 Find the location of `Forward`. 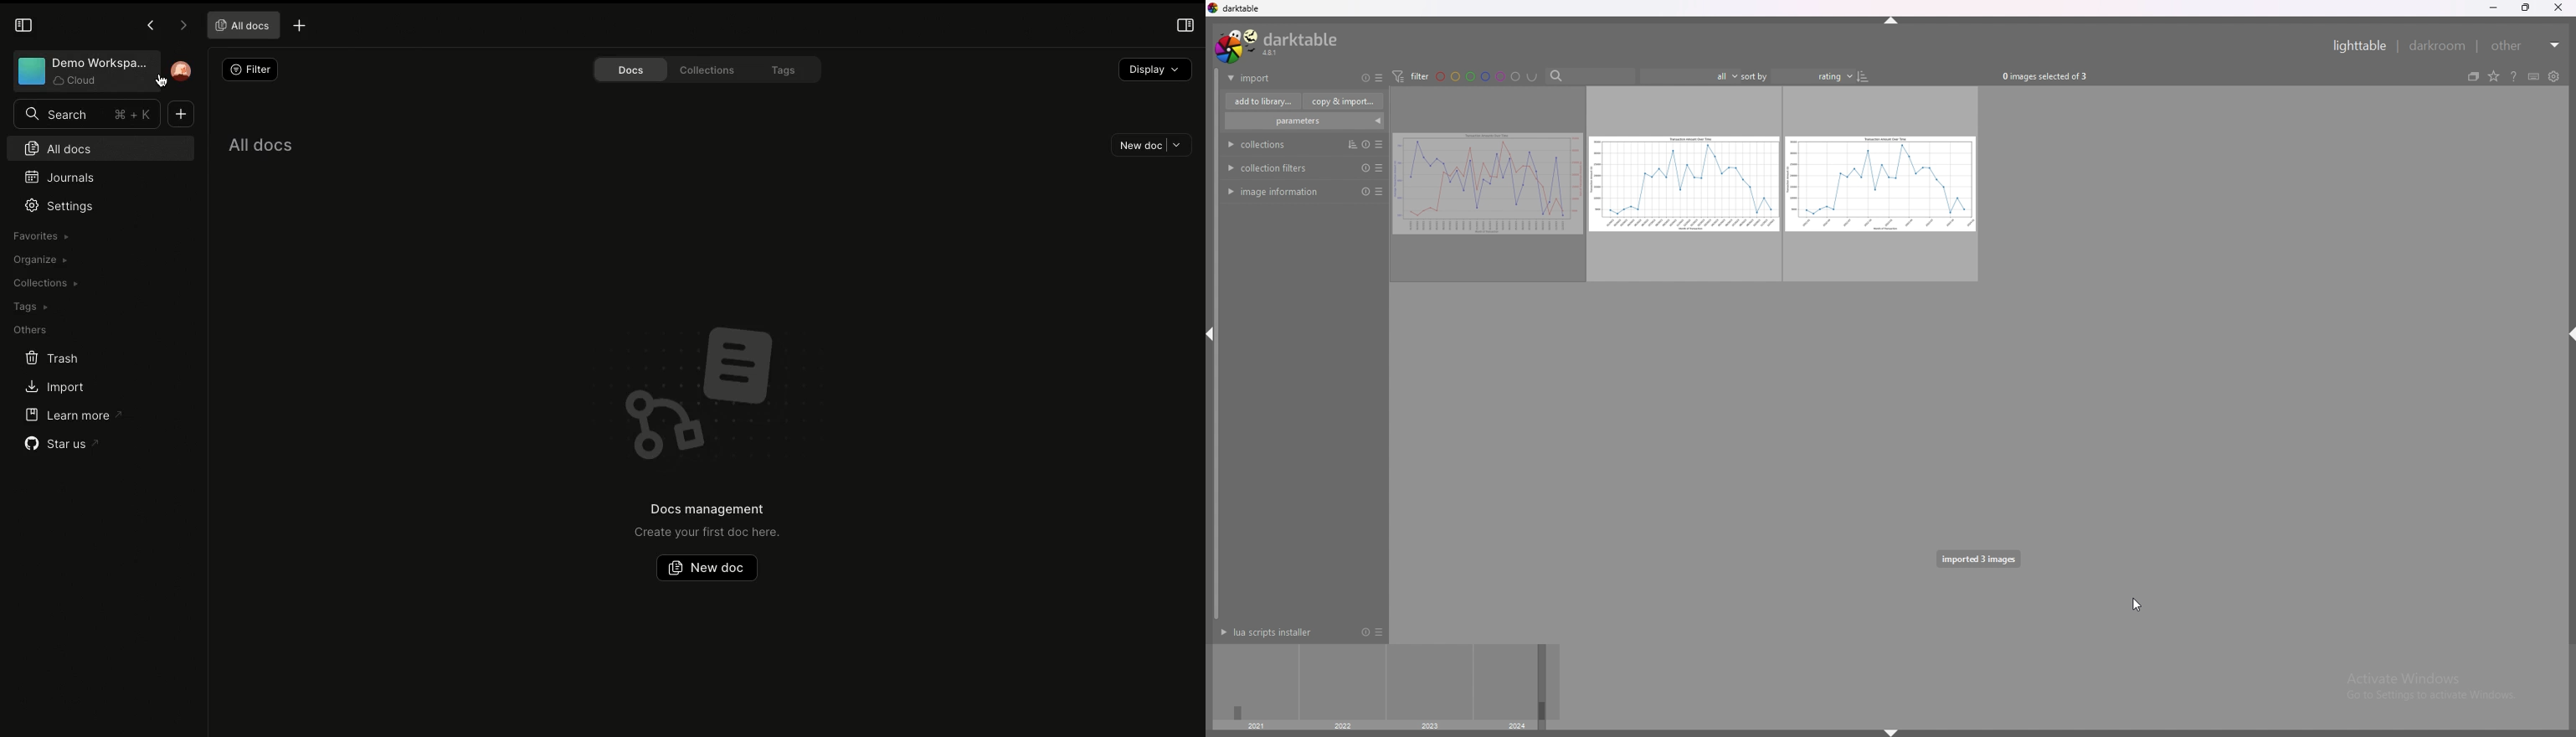

Forward is located at coordinates (180, 26).